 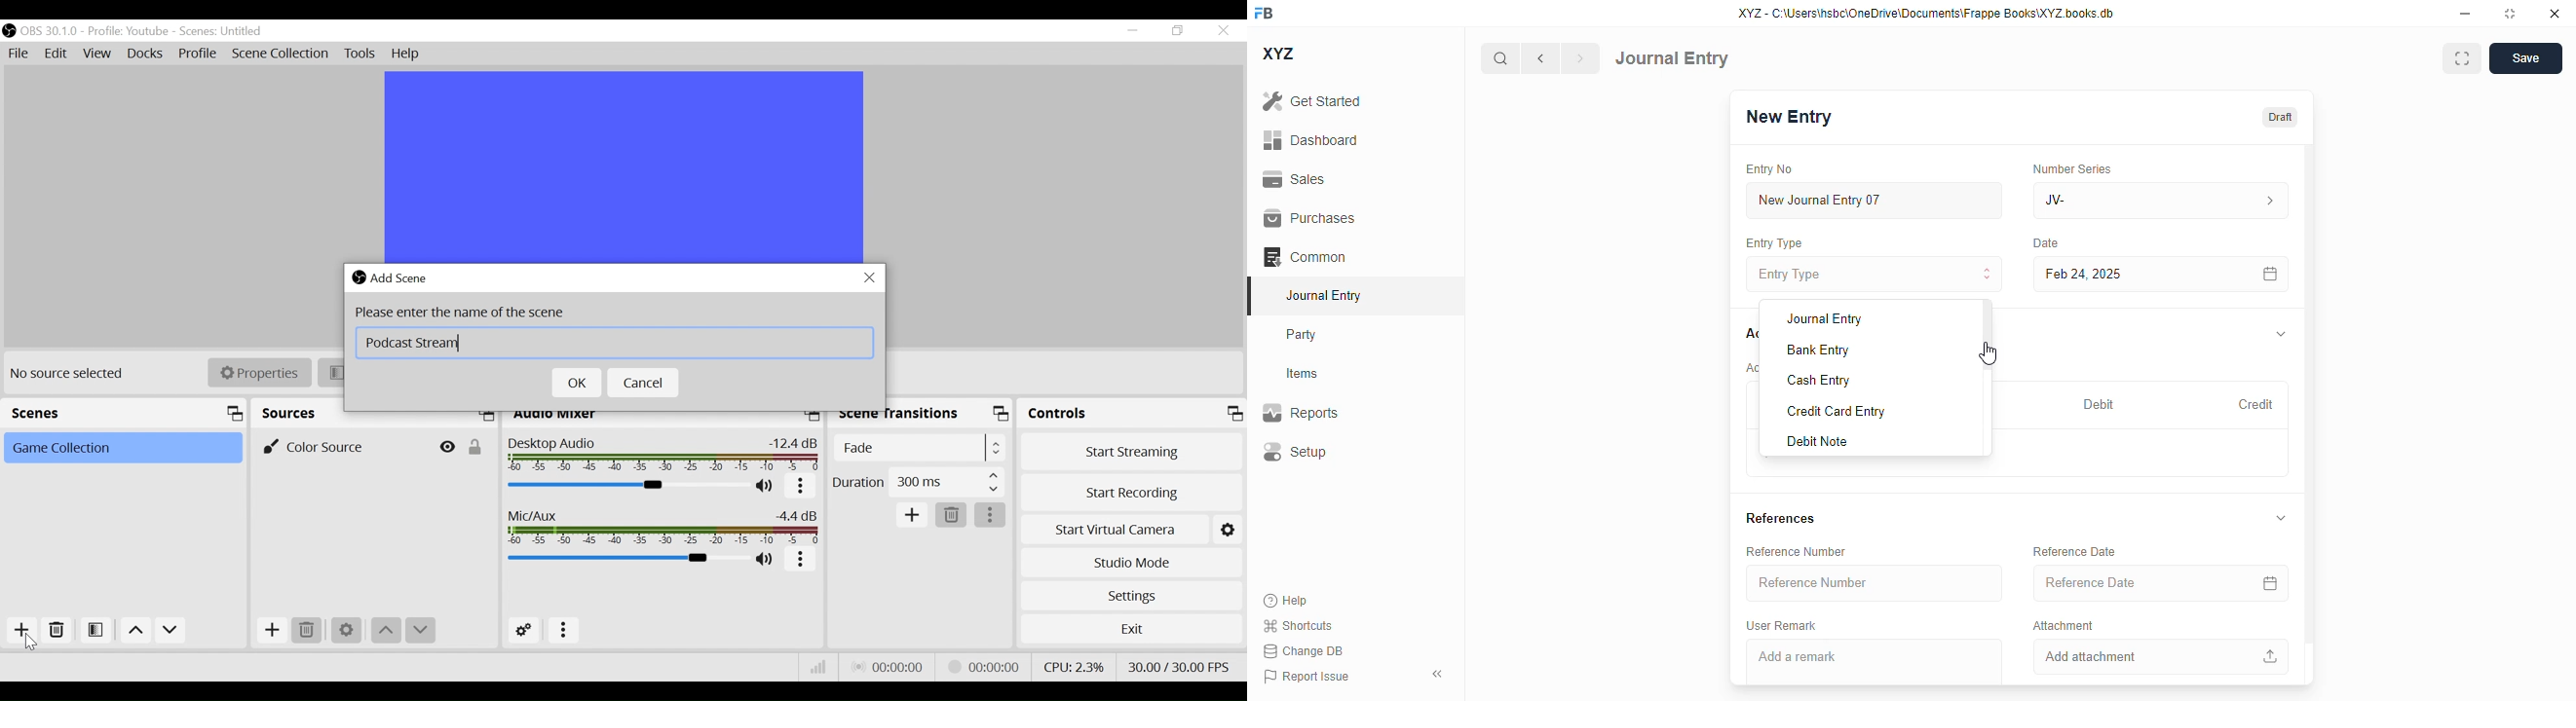 What do you see at coordinates (1301, 412) in the screenshot?
I see `reports` at bounding box center [1301, 412].